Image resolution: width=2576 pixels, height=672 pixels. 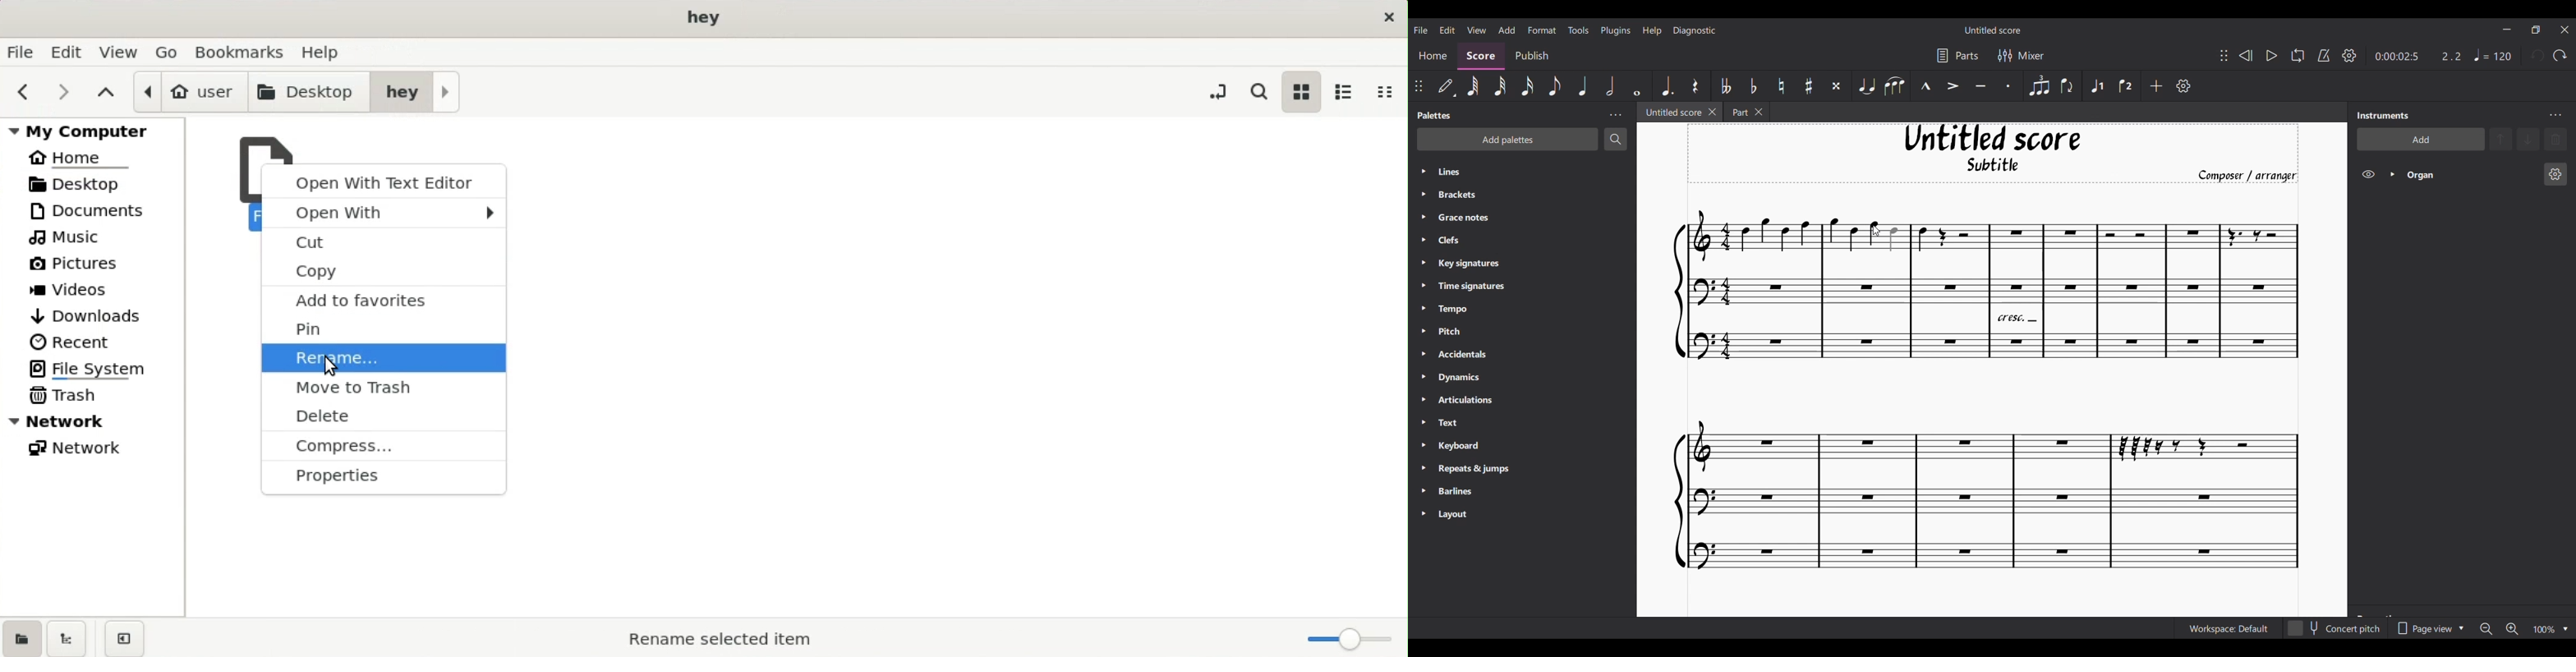 What do you see at coordinates (1432, 57) in the screenshot?
I see `Home section` at bounding box center [1432, 57].